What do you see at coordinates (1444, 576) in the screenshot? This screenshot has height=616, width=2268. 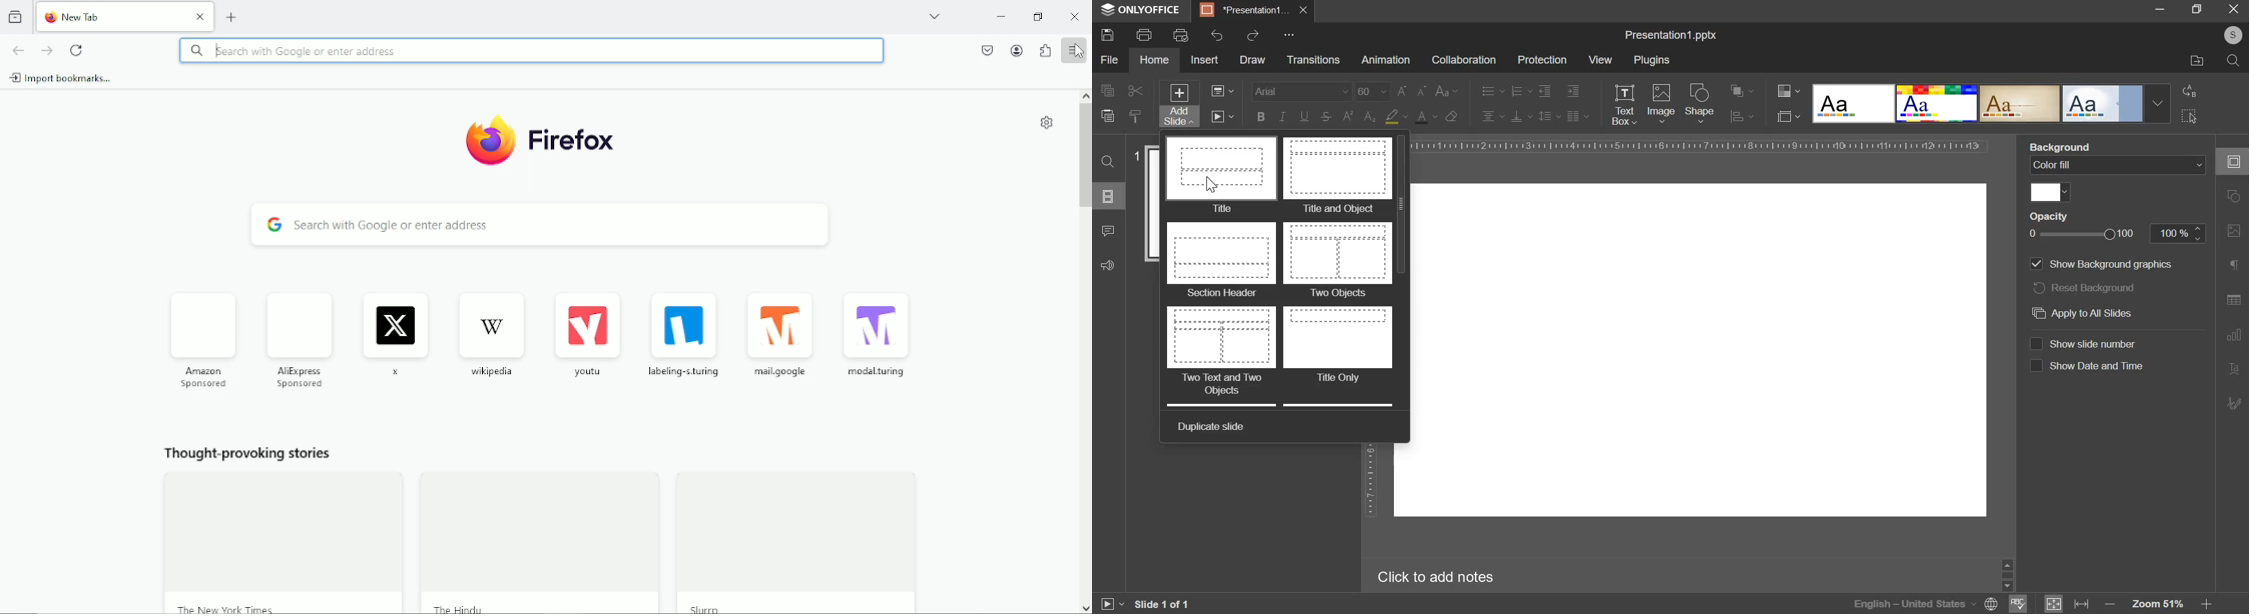 I see `click to add notes` at bounding box center [1444, 576].